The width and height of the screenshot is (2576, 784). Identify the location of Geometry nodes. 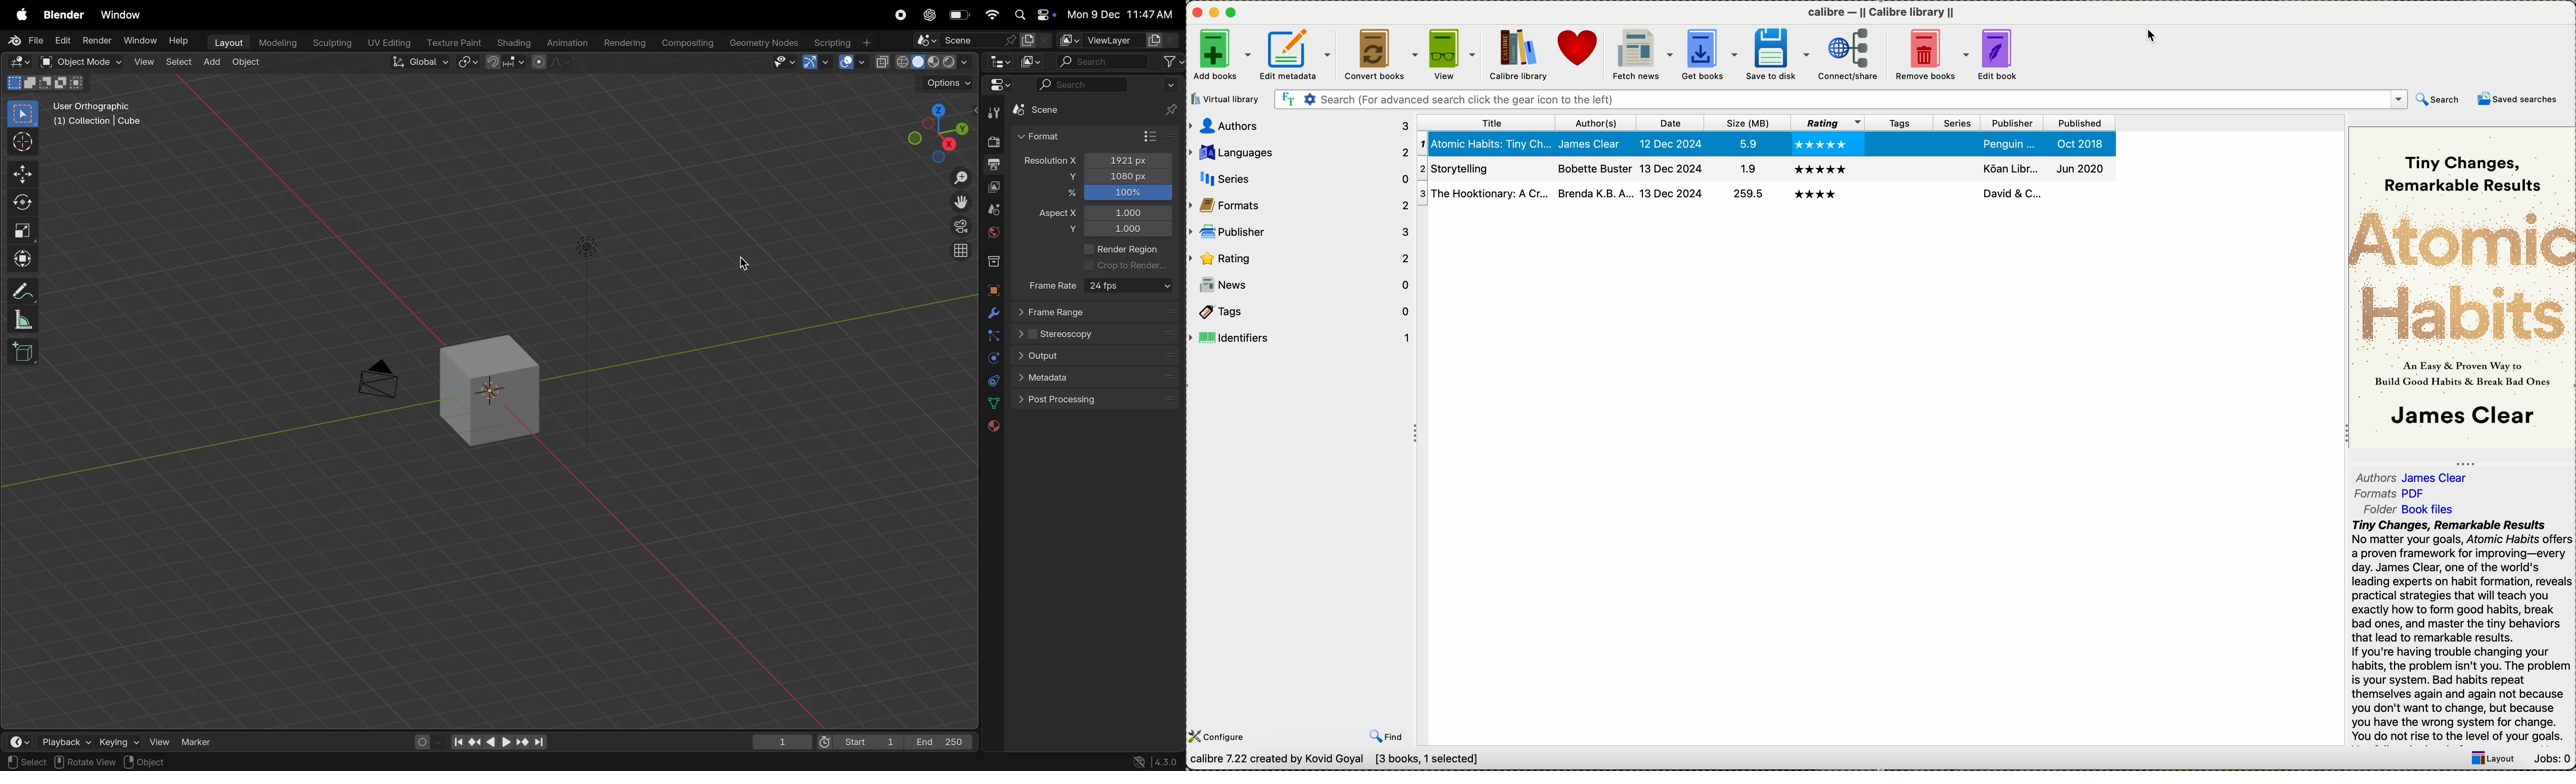
(765, 43).